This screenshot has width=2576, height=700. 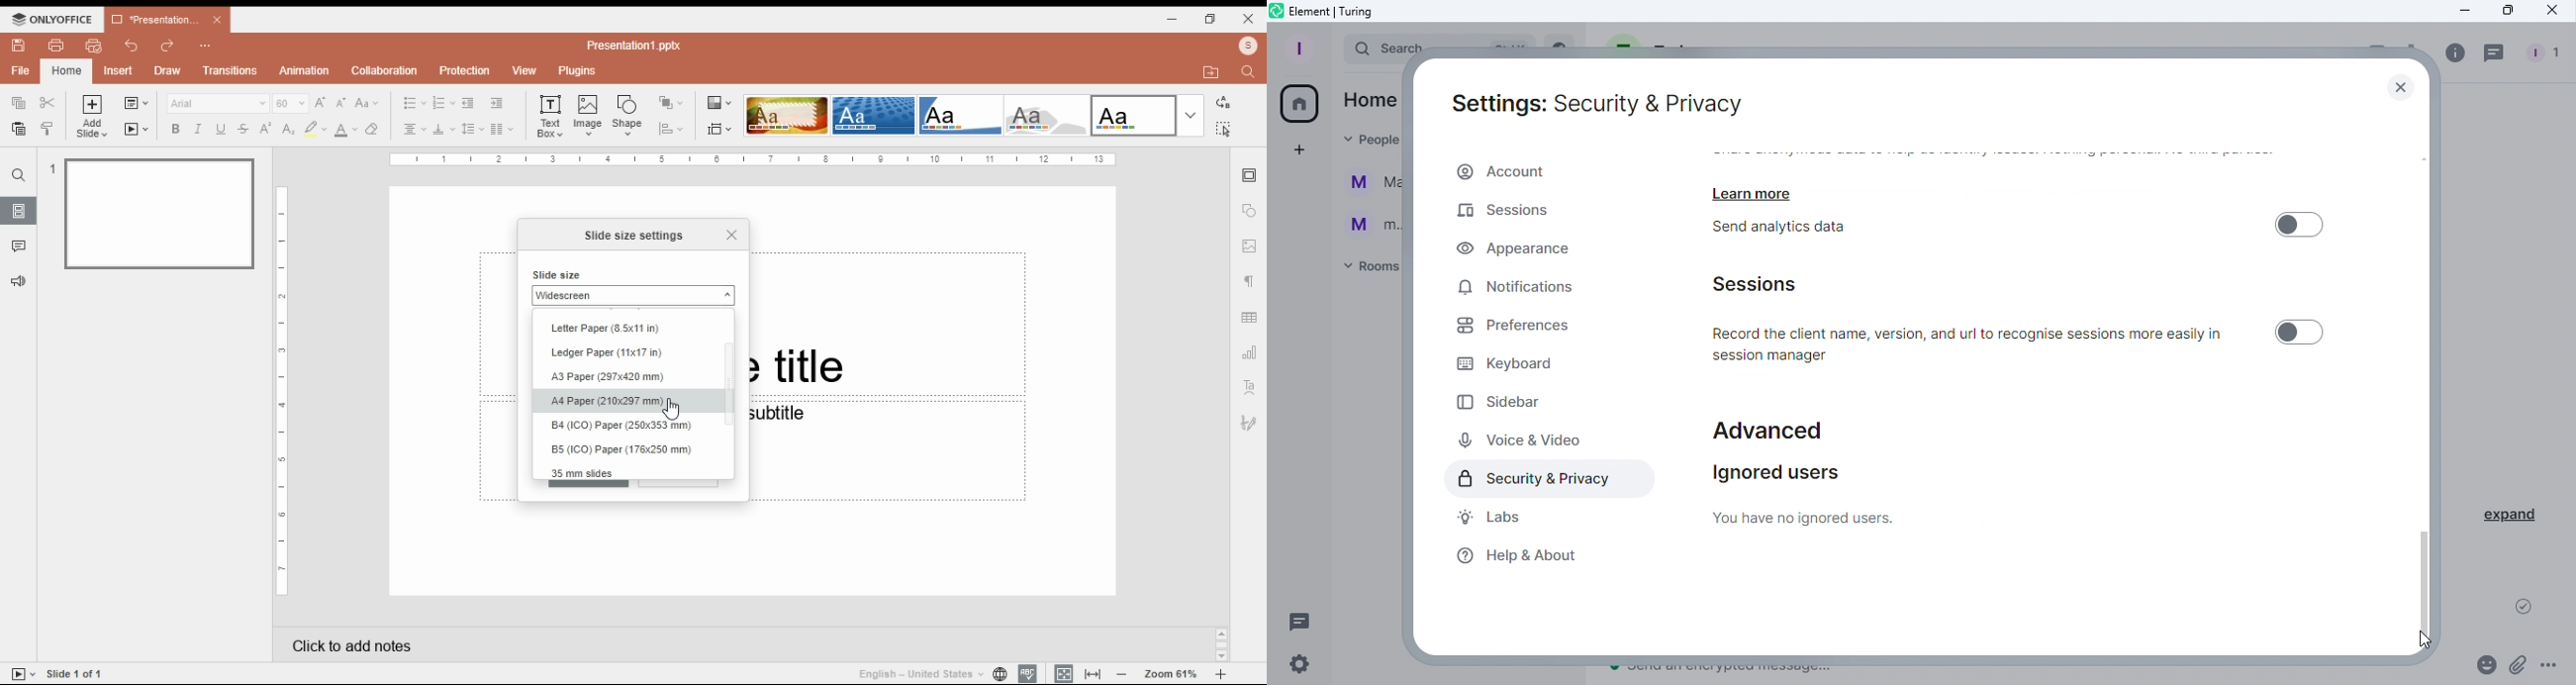 What do you see at coordinates (719, 103) in the screenshot?
I see `change color theme` at bounding box center [719, 103].